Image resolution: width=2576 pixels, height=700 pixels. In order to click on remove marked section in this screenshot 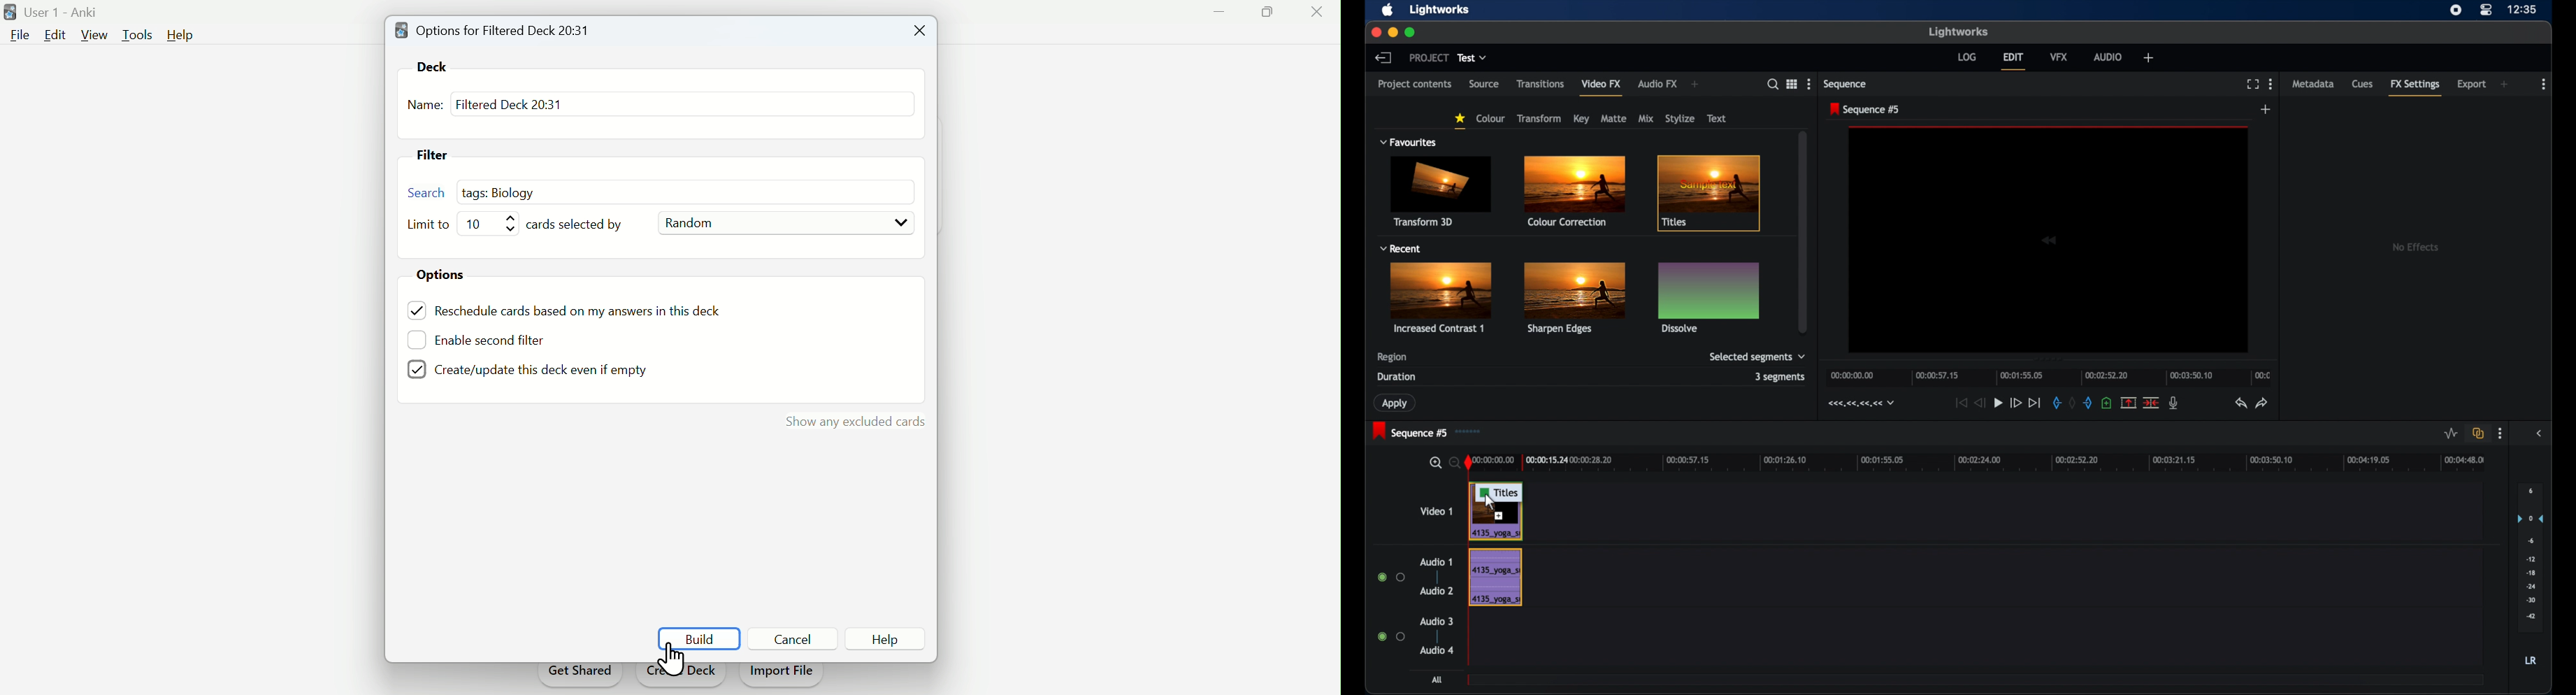, I will do `click(2129, 402)`.